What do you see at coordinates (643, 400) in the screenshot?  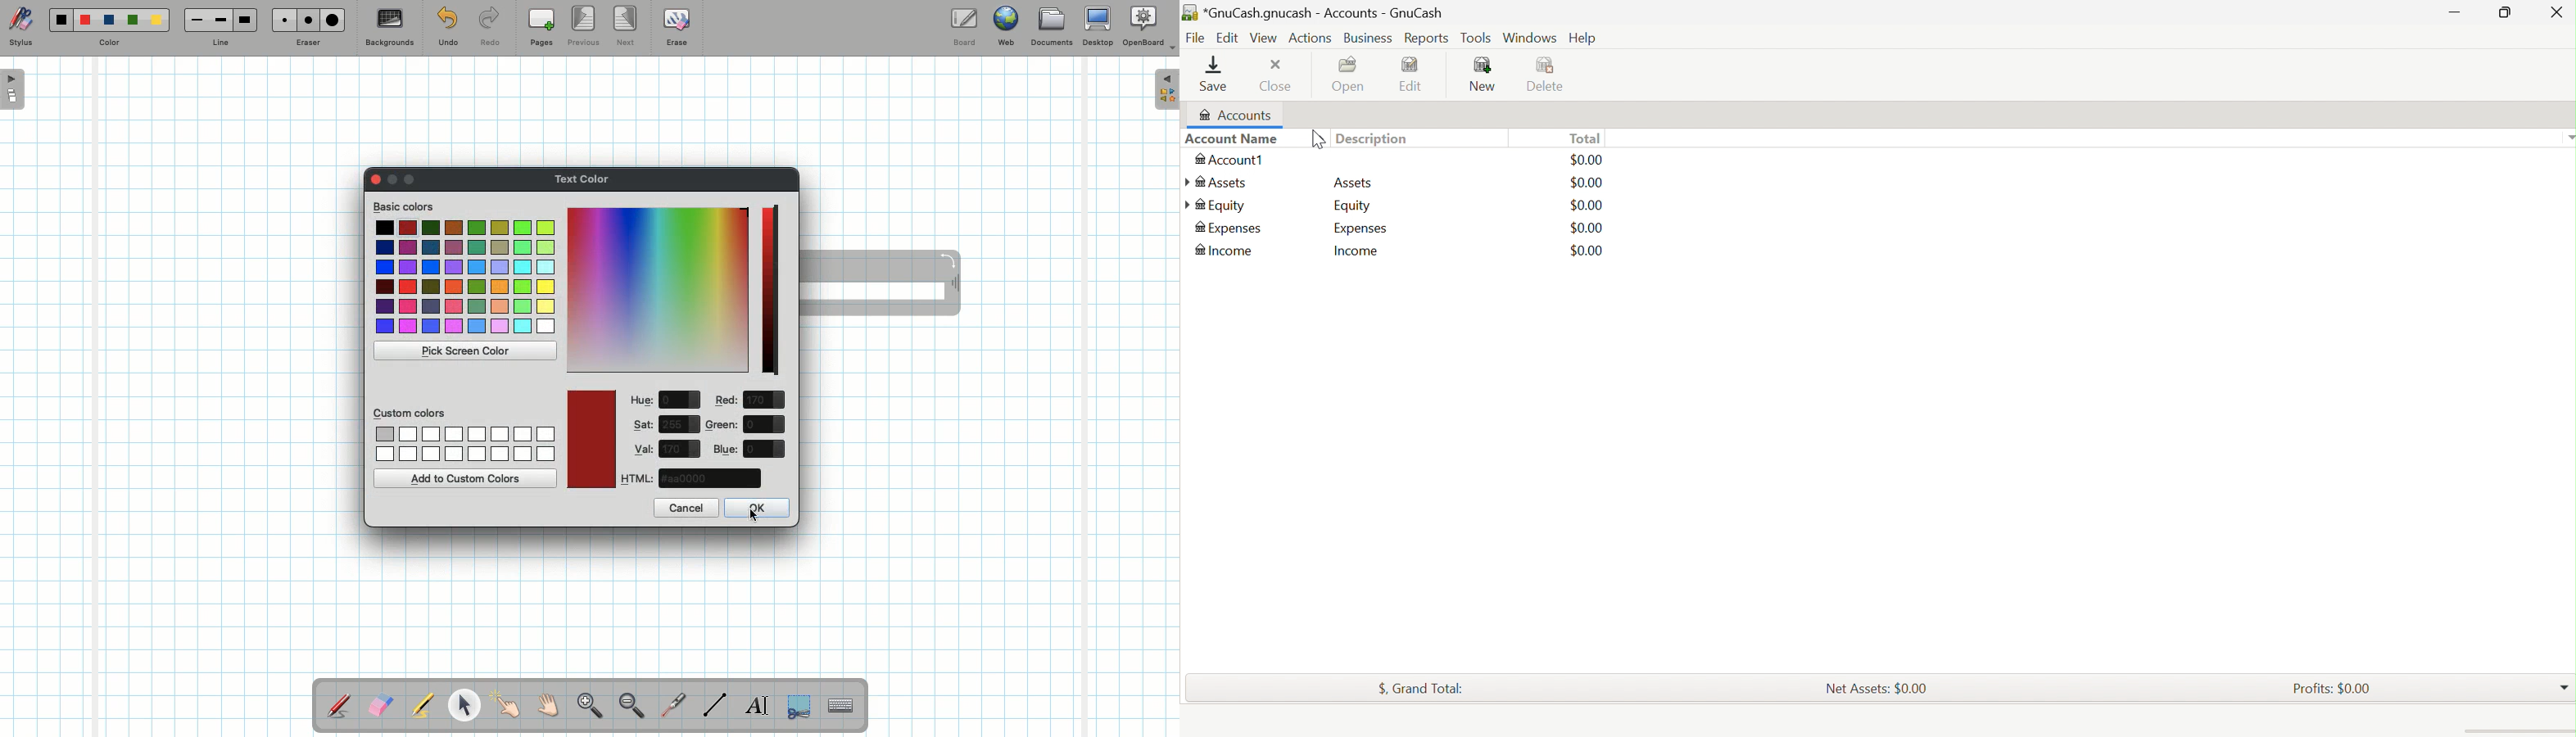 I see `Hue` at bounding box center [643, 400].